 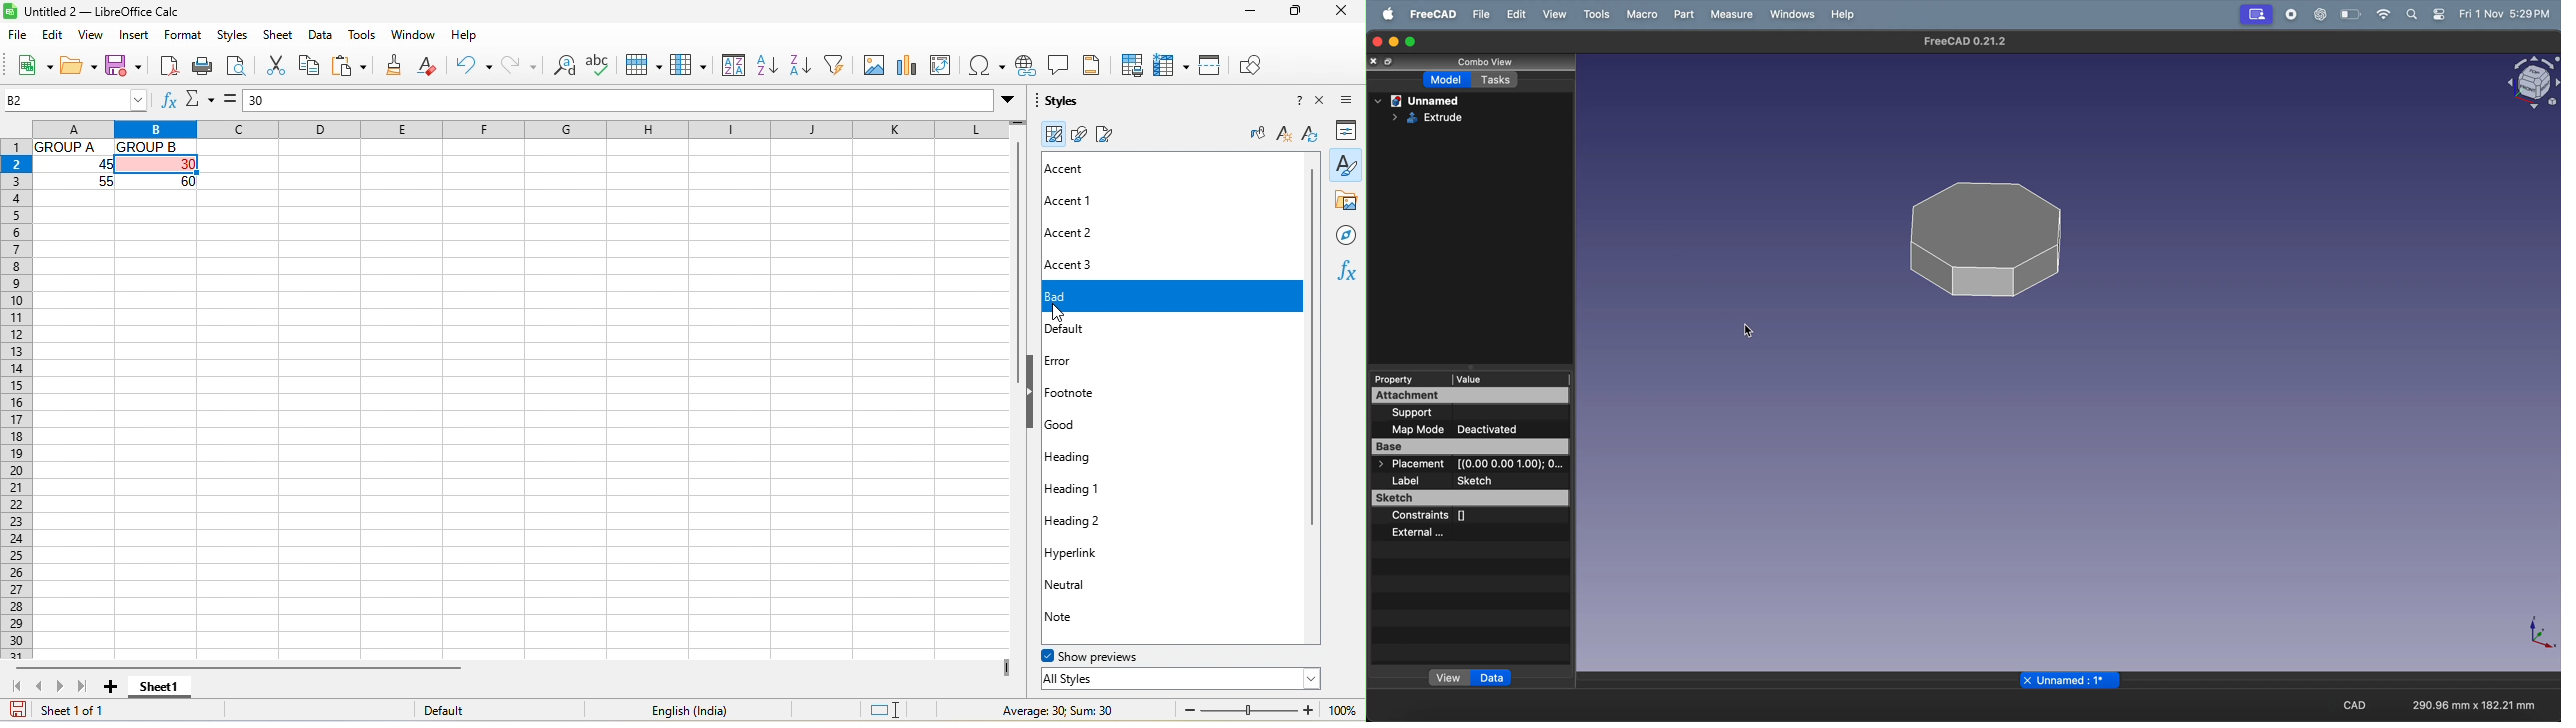 What do you see at coordinates (907, 65) in the screenshot?
I see `chart` at bounding box center [907, 65].